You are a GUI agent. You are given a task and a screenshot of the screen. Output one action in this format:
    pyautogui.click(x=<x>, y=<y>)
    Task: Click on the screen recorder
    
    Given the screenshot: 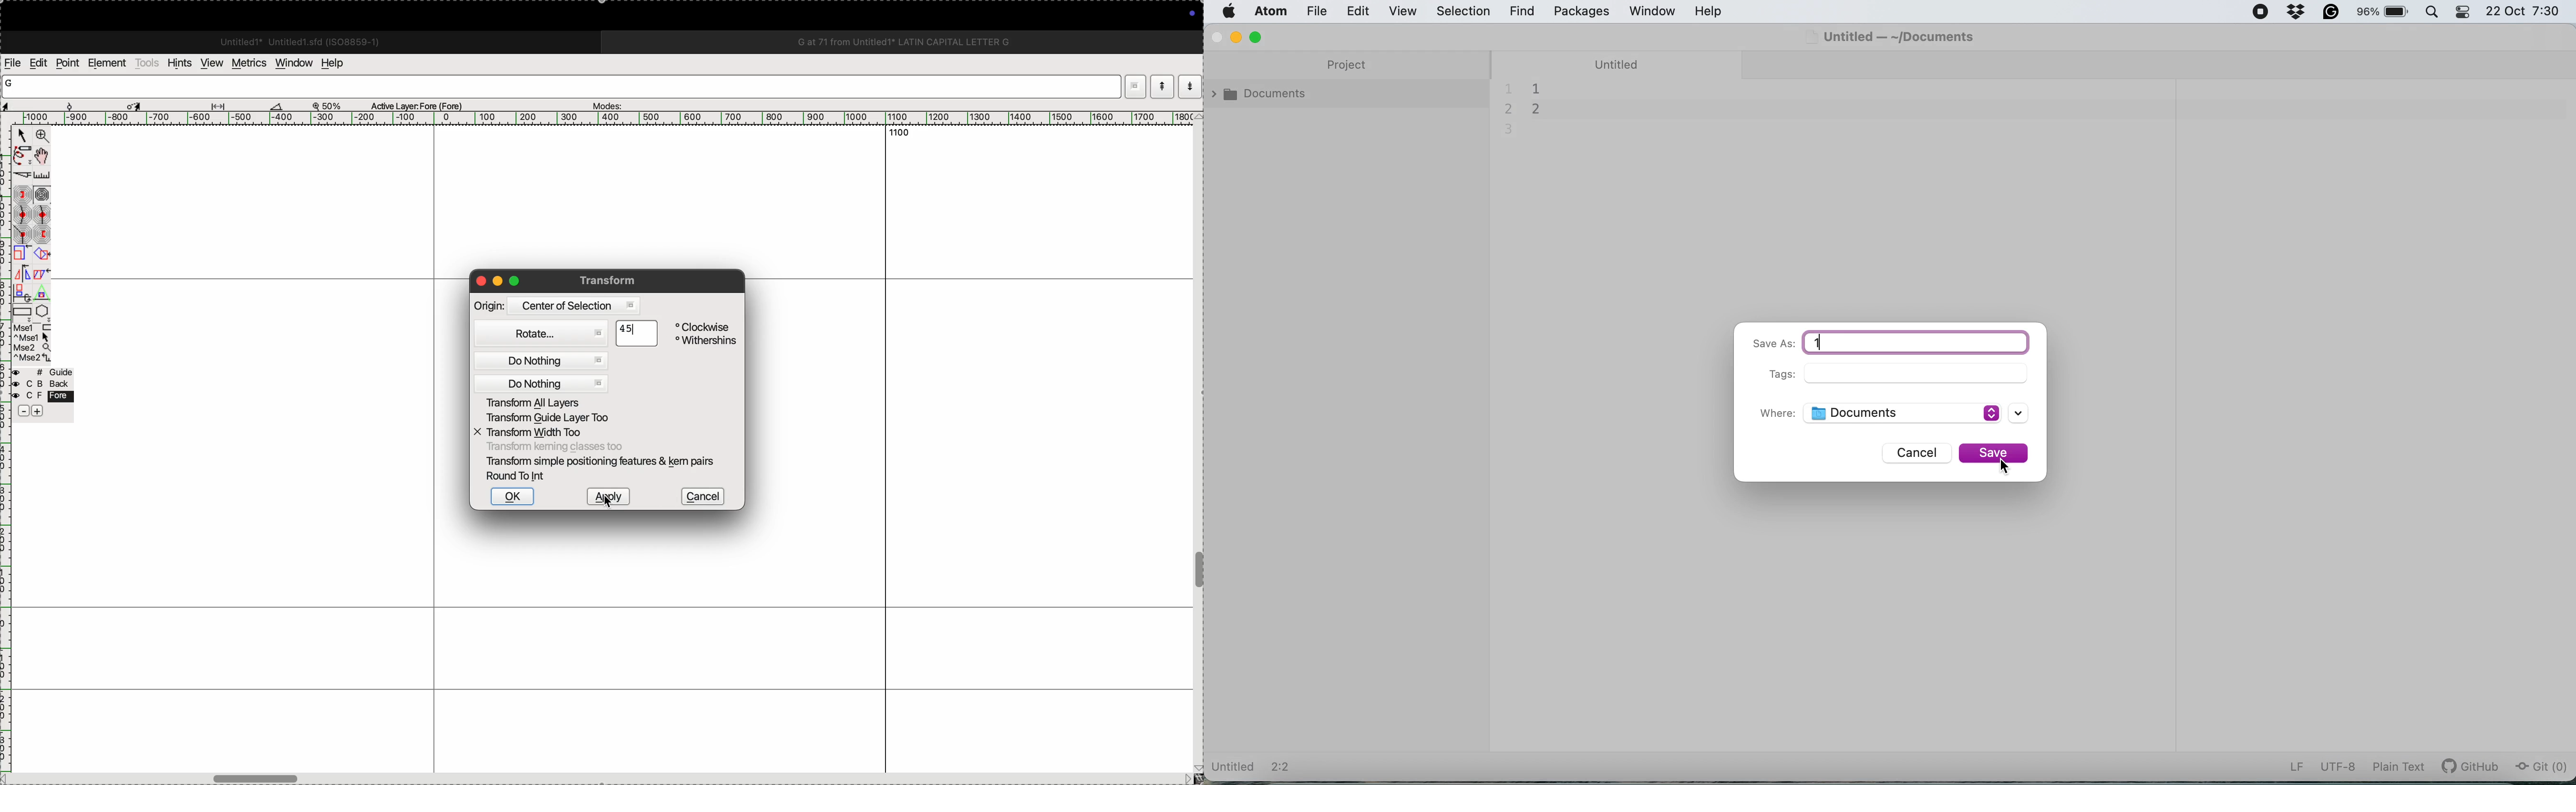 What is the action you would take?
    pyautogui.click(x=2261, y=13)
    